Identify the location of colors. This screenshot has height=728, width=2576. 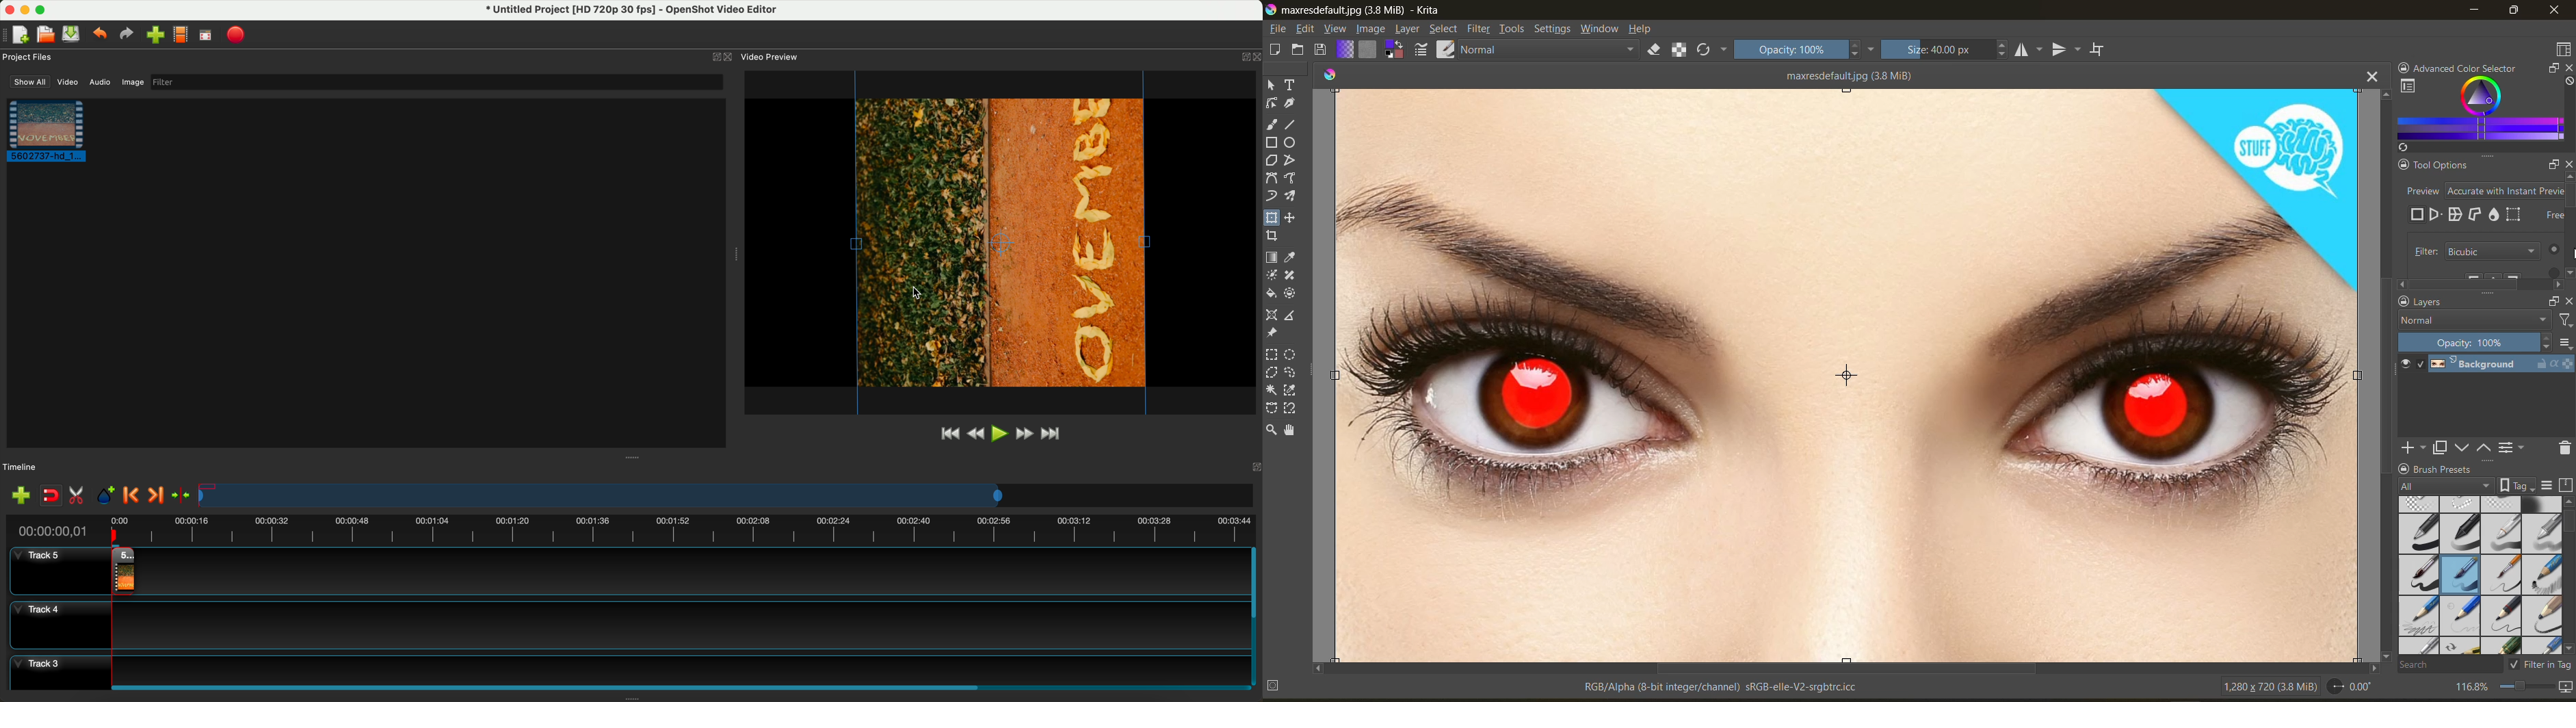
(1330, 75).